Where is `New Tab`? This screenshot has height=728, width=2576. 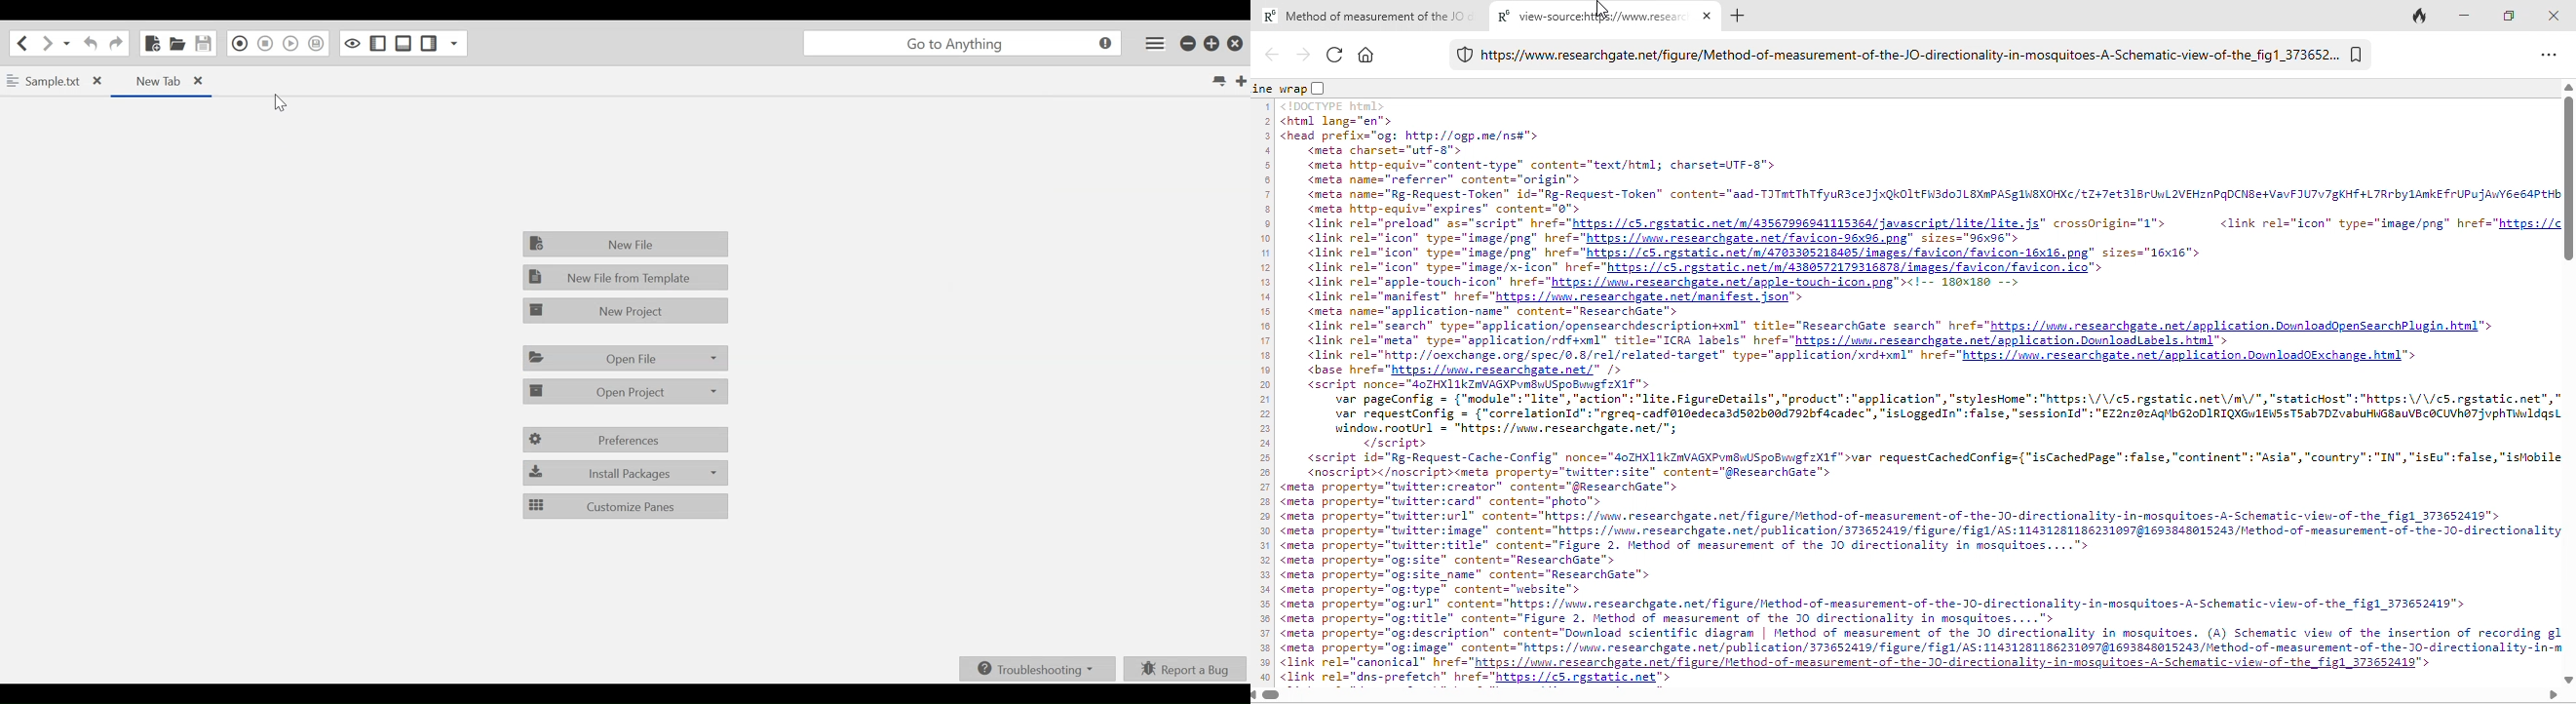
New Tab is located at coordinates (1243, 81).